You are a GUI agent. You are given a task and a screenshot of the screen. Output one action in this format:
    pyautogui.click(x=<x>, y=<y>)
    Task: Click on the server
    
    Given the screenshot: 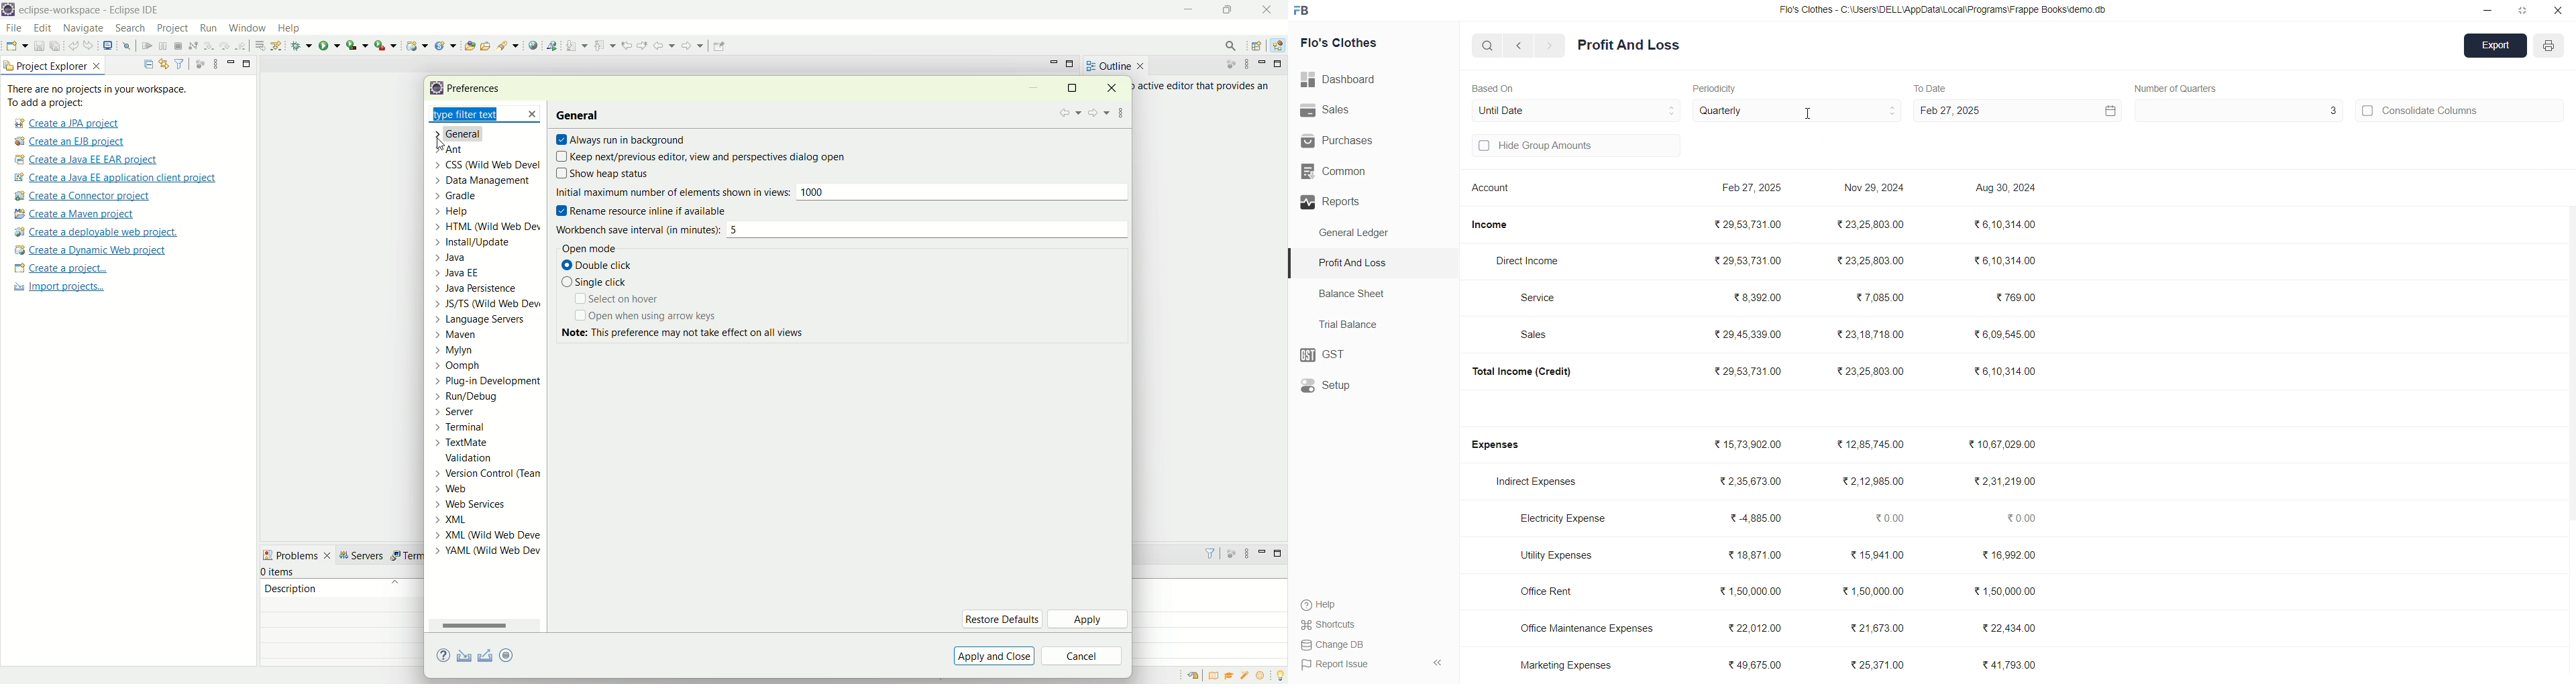 What is the action you would take?
    pyautogui.click(x=488, y=414)
    